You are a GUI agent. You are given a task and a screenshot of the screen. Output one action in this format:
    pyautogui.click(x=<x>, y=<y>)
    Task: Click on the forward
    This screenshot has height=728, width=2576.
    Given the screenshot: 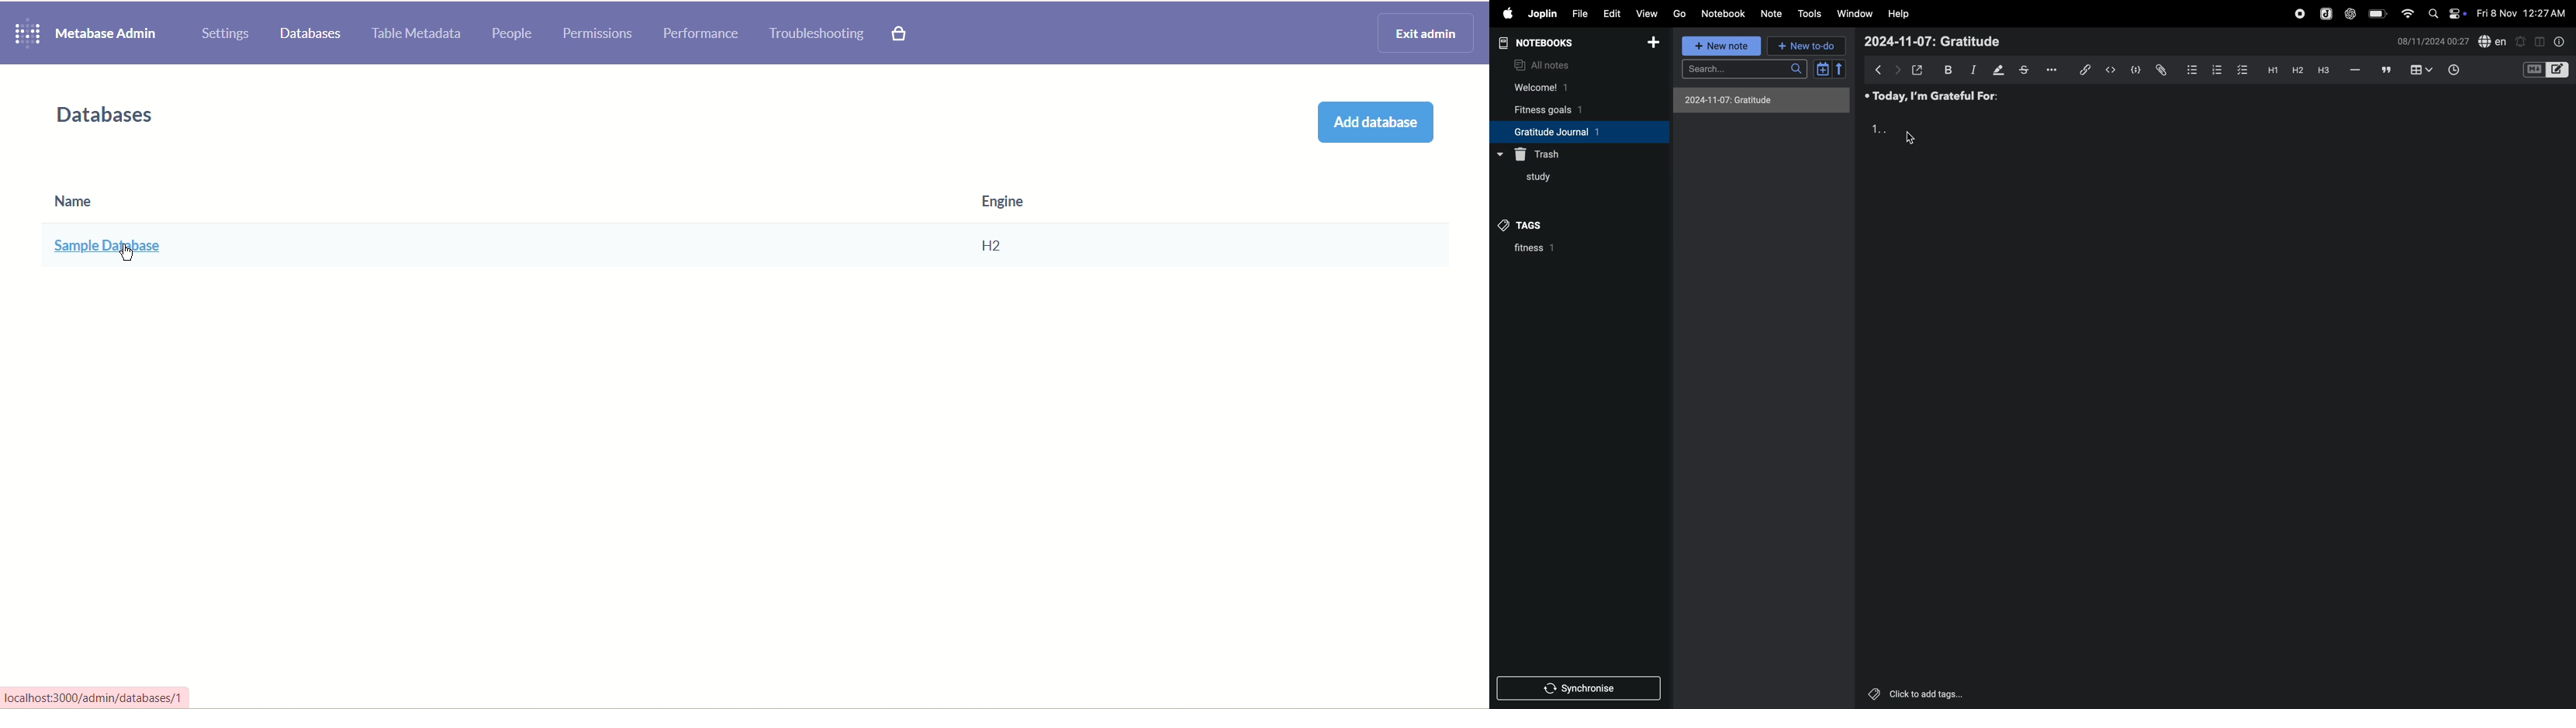 What is the action you would take?
    pyautogui.click(x=1897, y=70)
    